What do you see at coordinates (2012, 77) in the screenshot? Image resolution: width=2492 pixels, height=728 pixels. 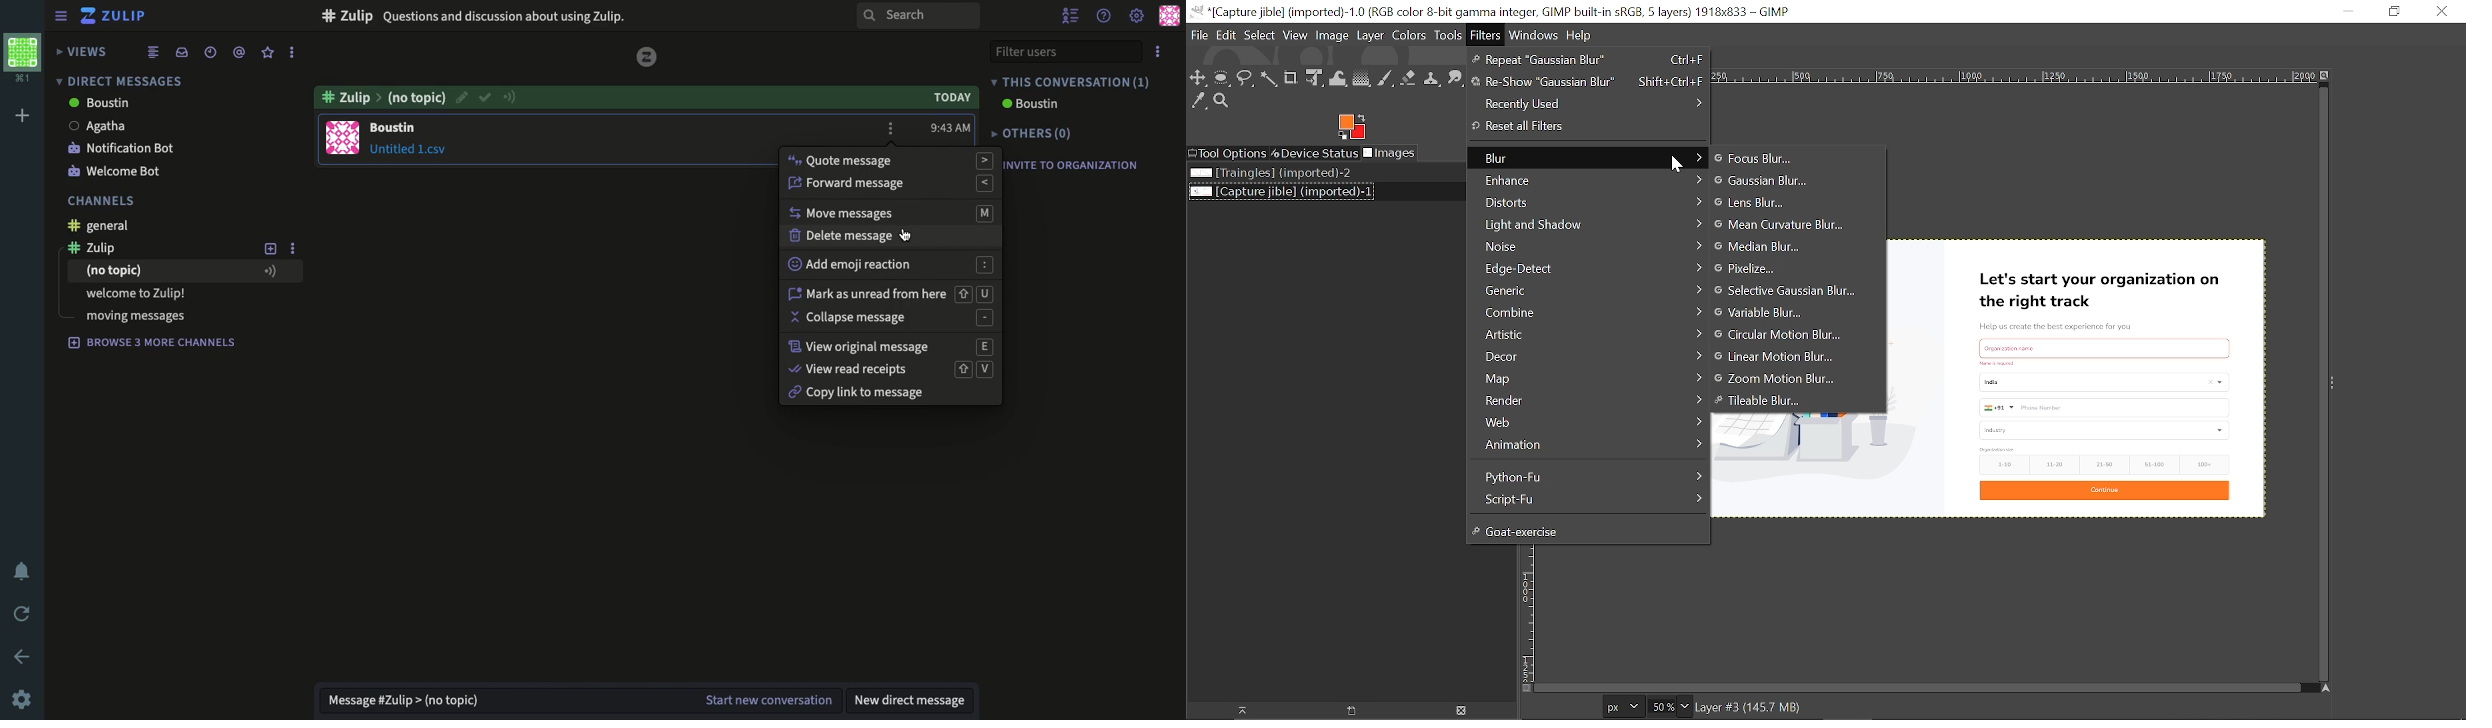 I see `Horizontal label` at bounding box center [2012, 77].